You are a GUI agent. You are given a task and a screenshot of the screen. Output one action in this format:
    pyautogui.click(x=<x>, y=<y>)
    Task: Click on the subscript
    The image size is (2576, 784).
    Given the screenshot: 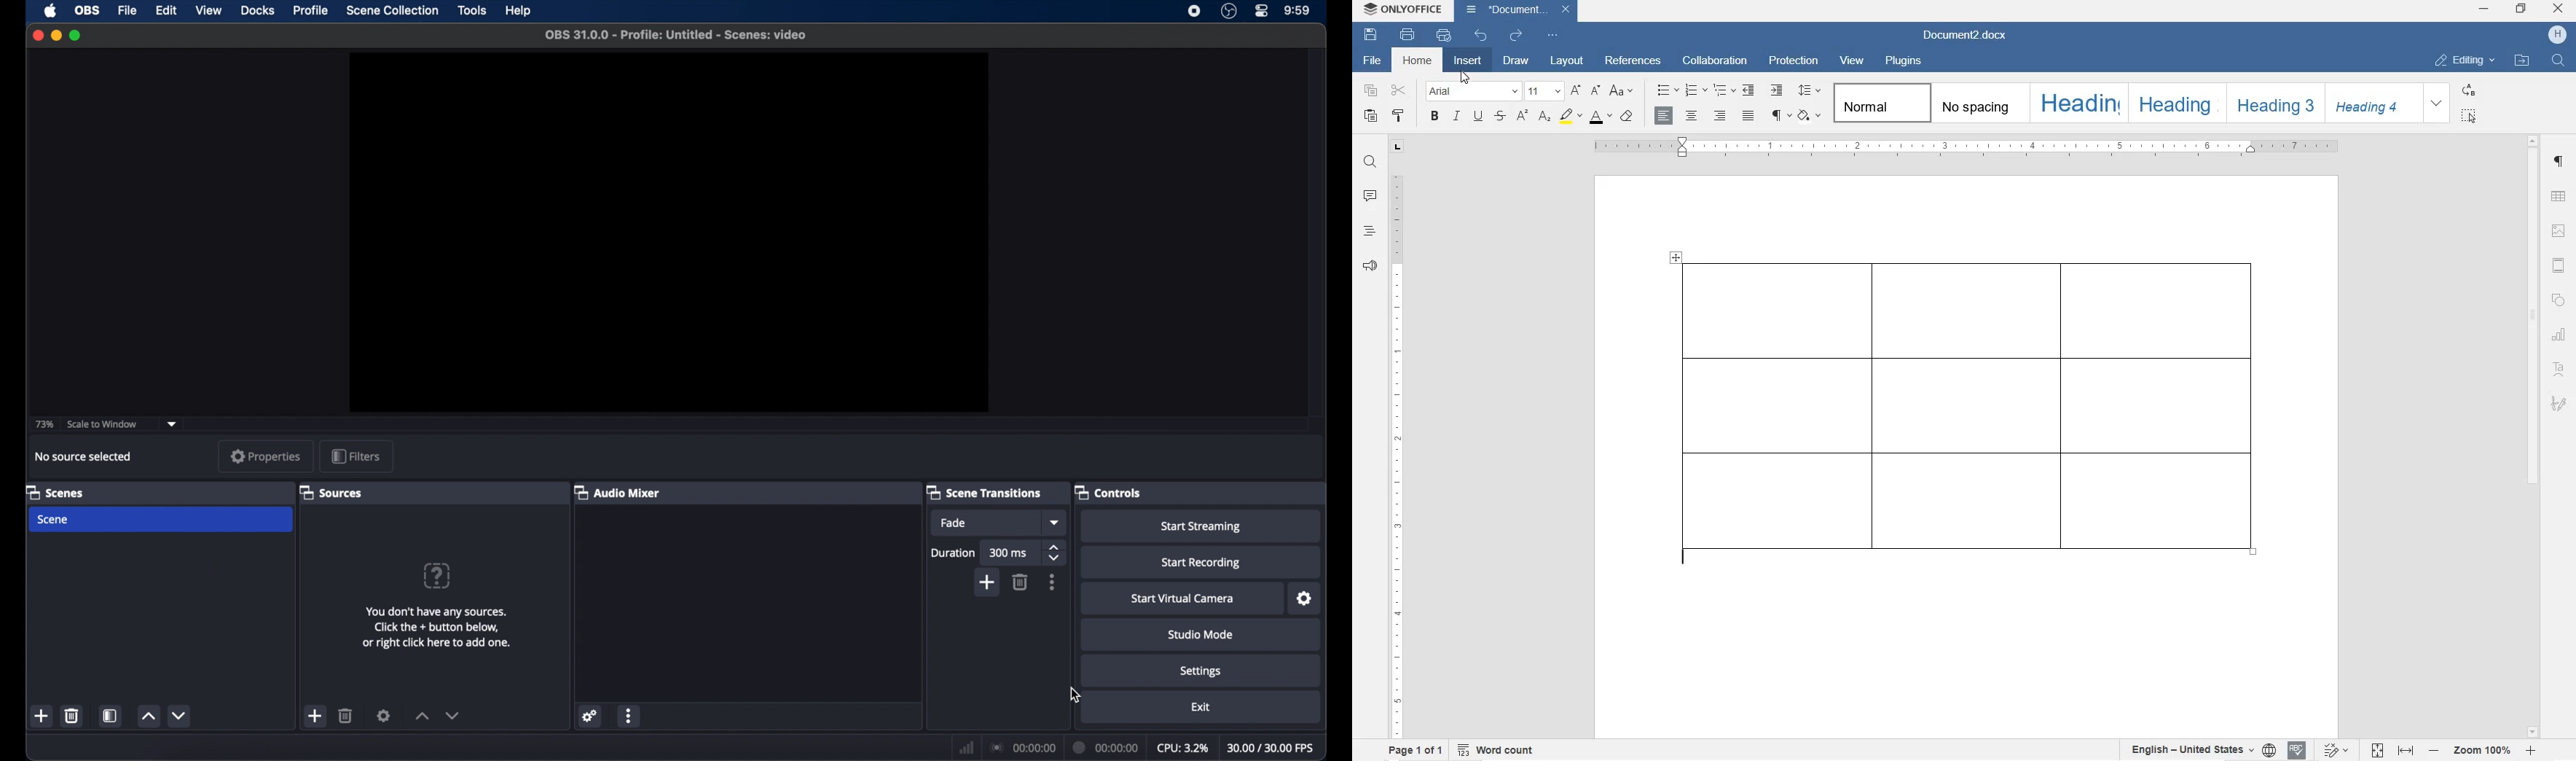 What is the action you would take?
    pyautogui.click(x=1546, y=117)
    